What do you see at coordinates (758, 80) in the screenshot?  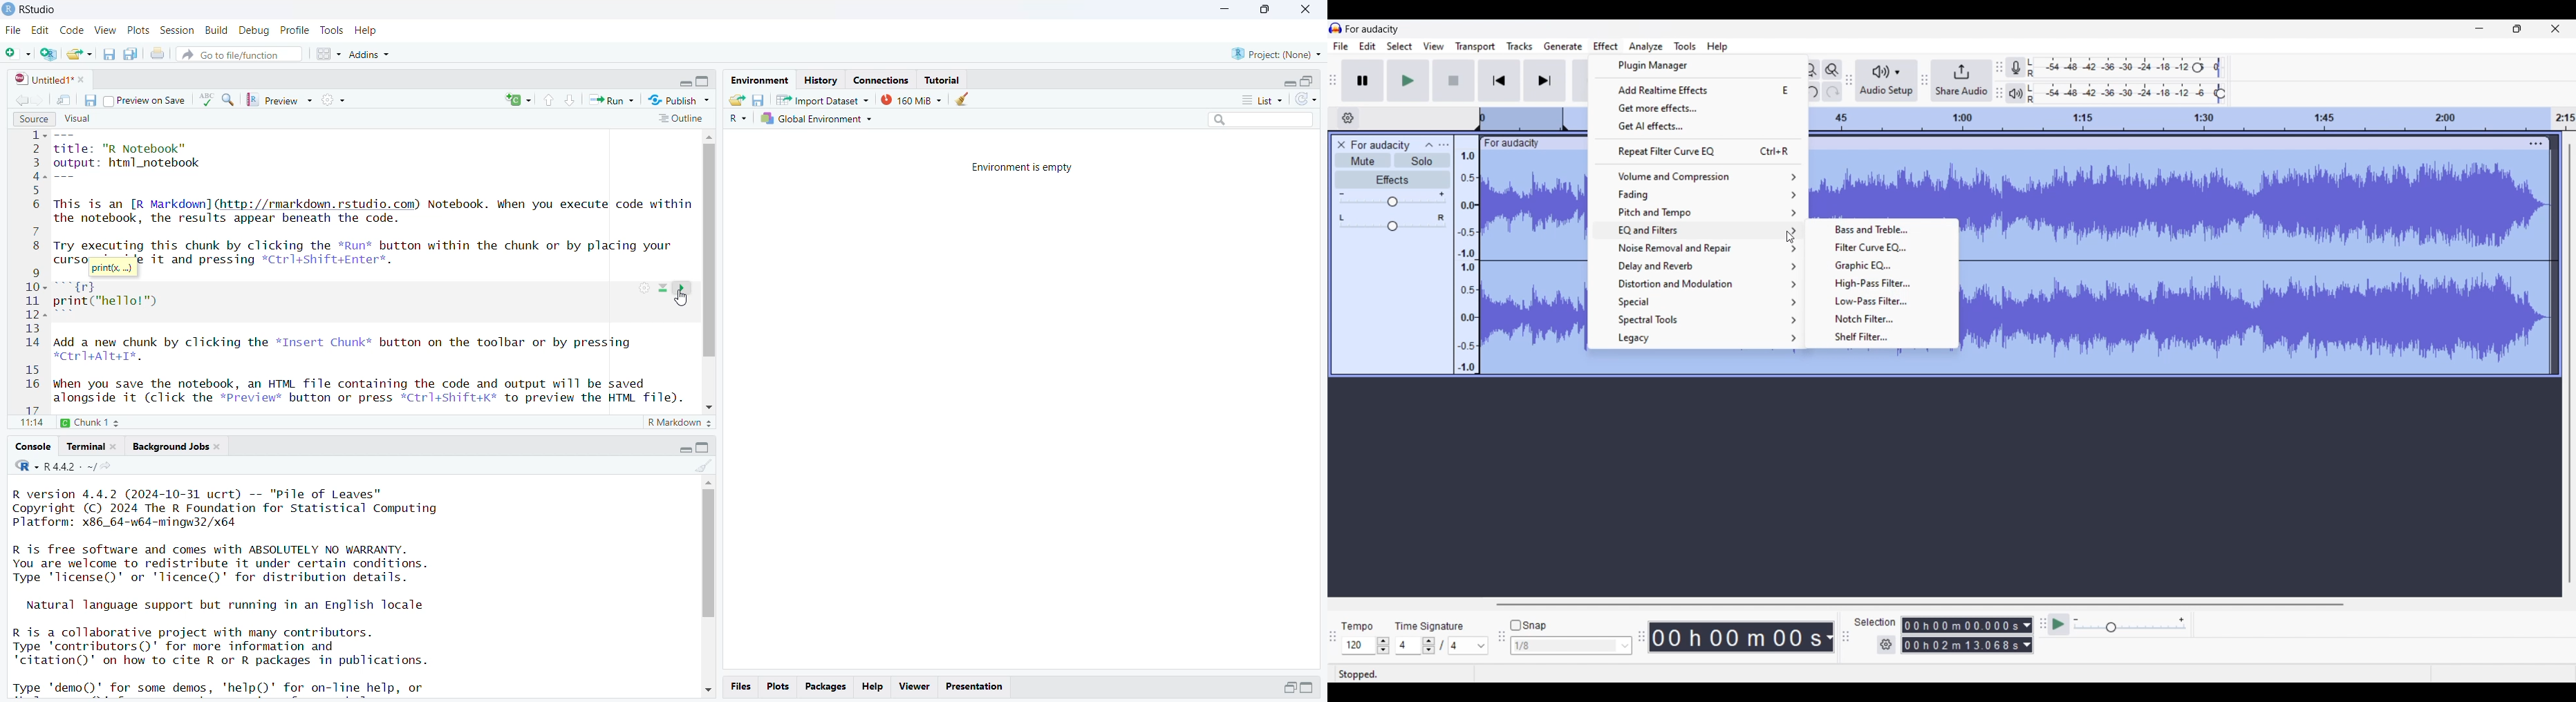 I see `environment` at bounding box center [758, 80].